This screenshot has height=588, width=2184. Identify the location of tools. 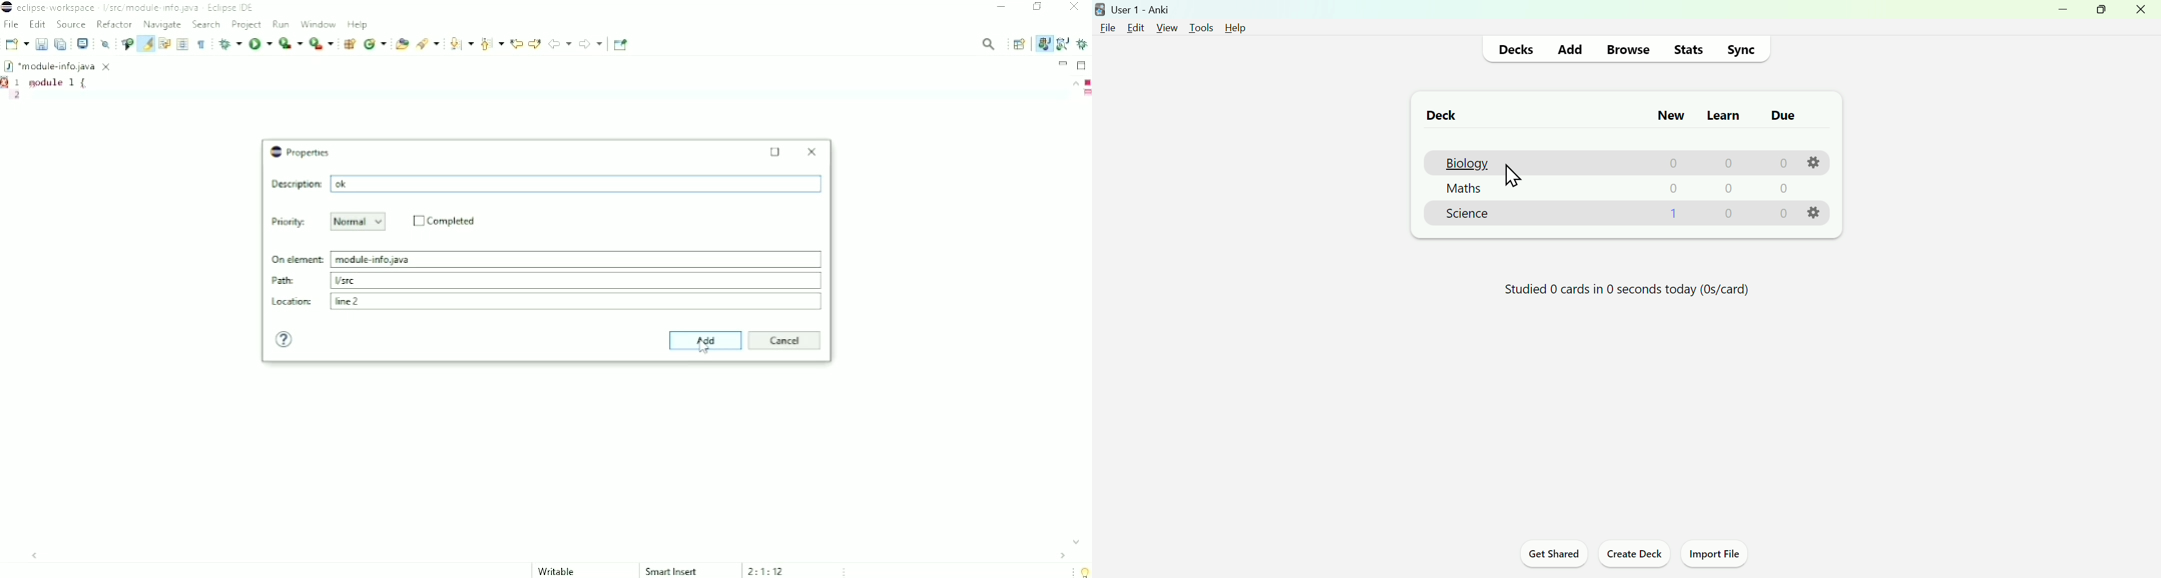
(1201, 28).